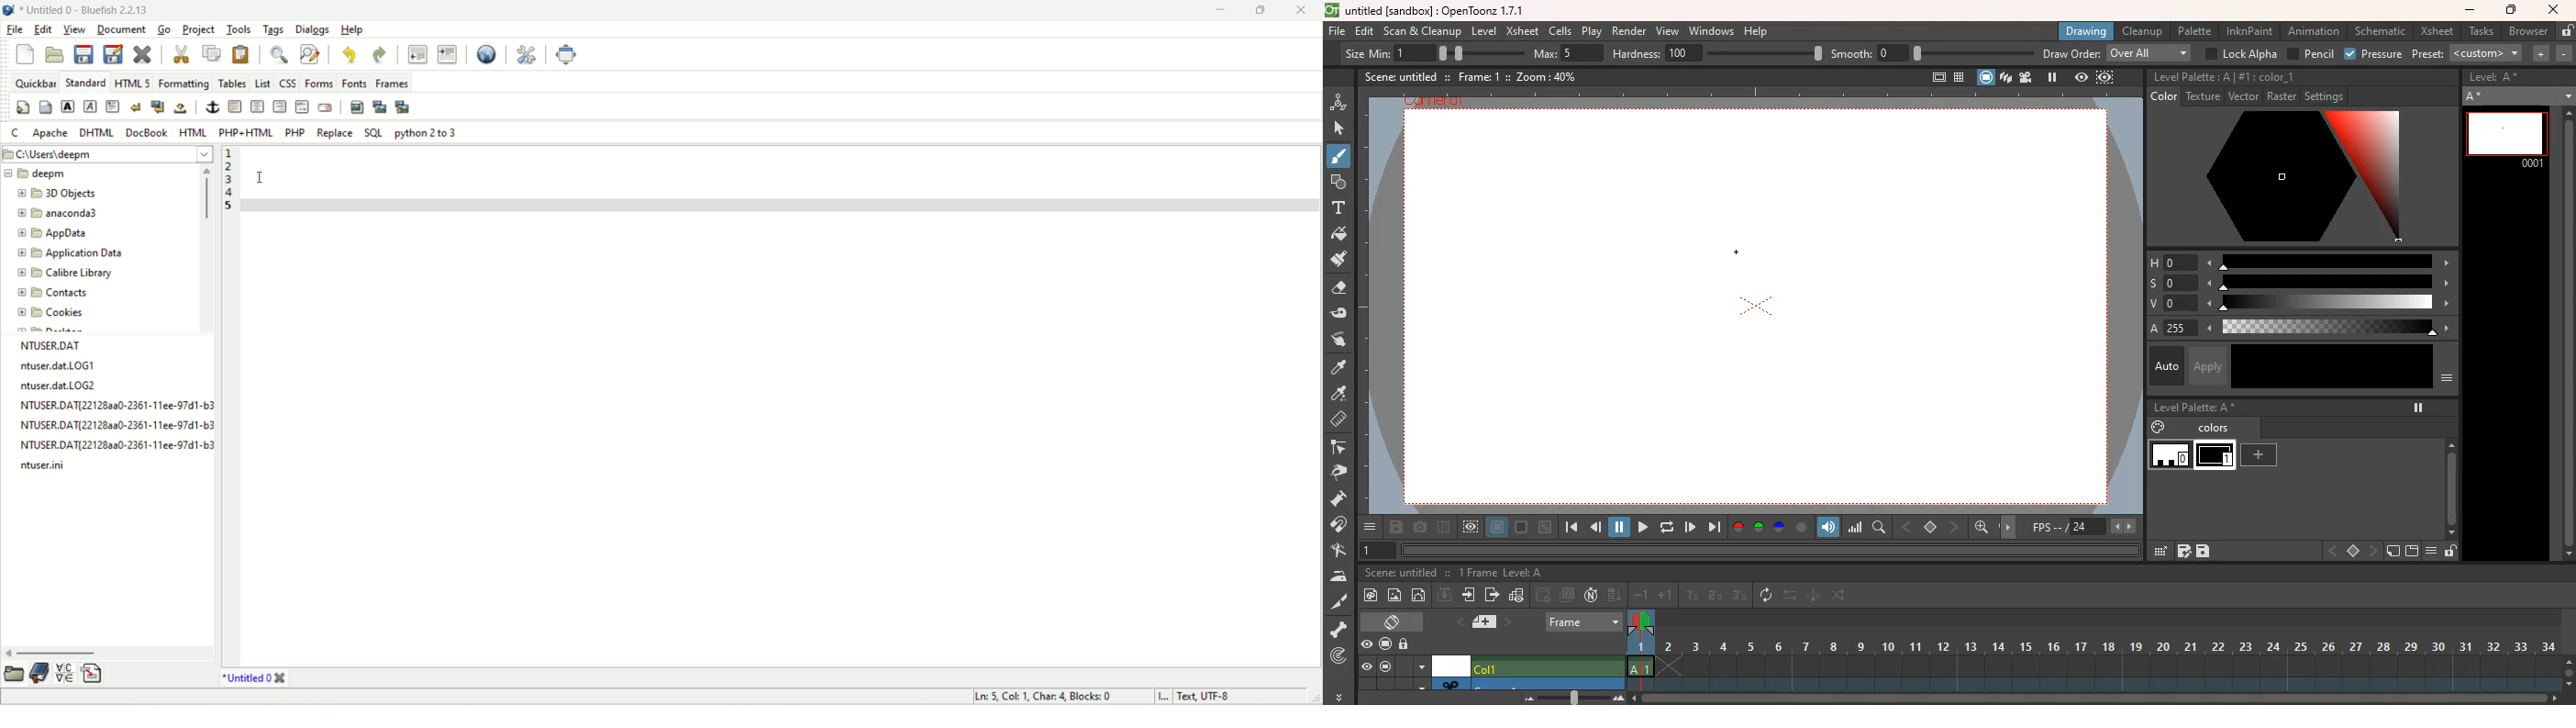  What do you see at coordinates (262, 83) in the screenshot?
I see `LIST` at bounding box center [262, 83].